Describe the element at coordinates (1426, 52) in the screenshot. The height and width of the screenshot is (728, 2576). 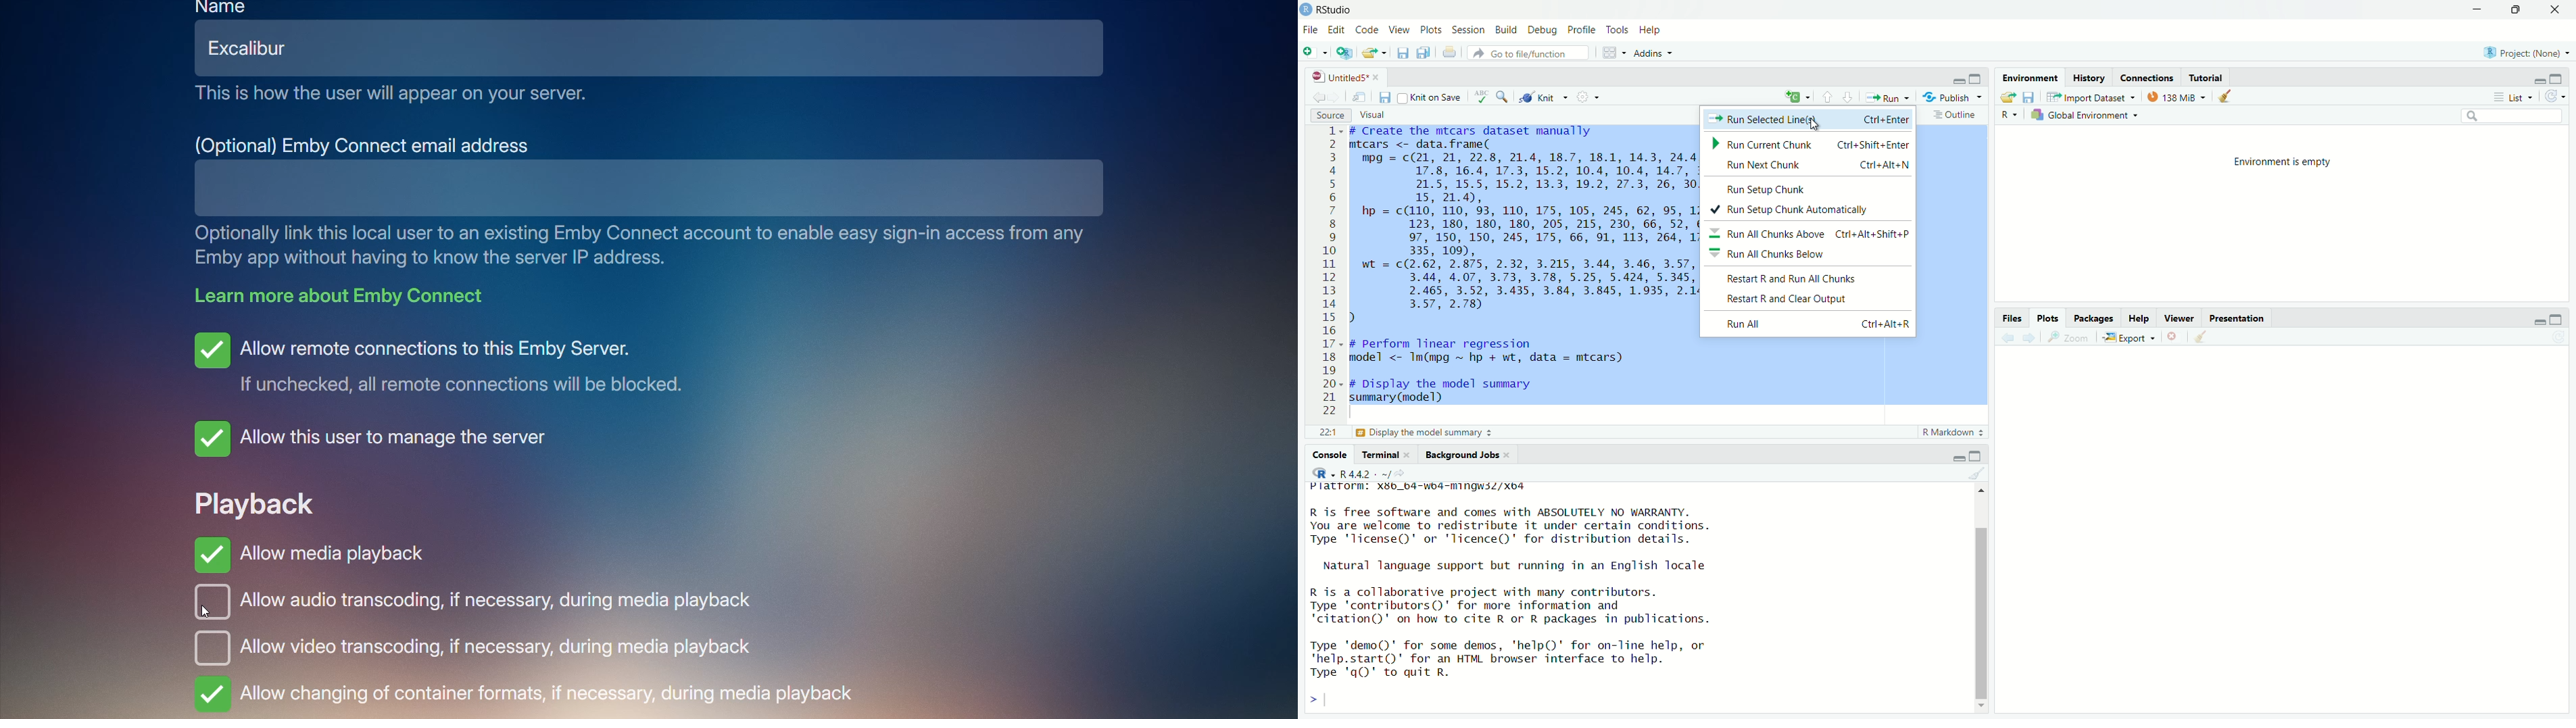
I see `save all` at that location.